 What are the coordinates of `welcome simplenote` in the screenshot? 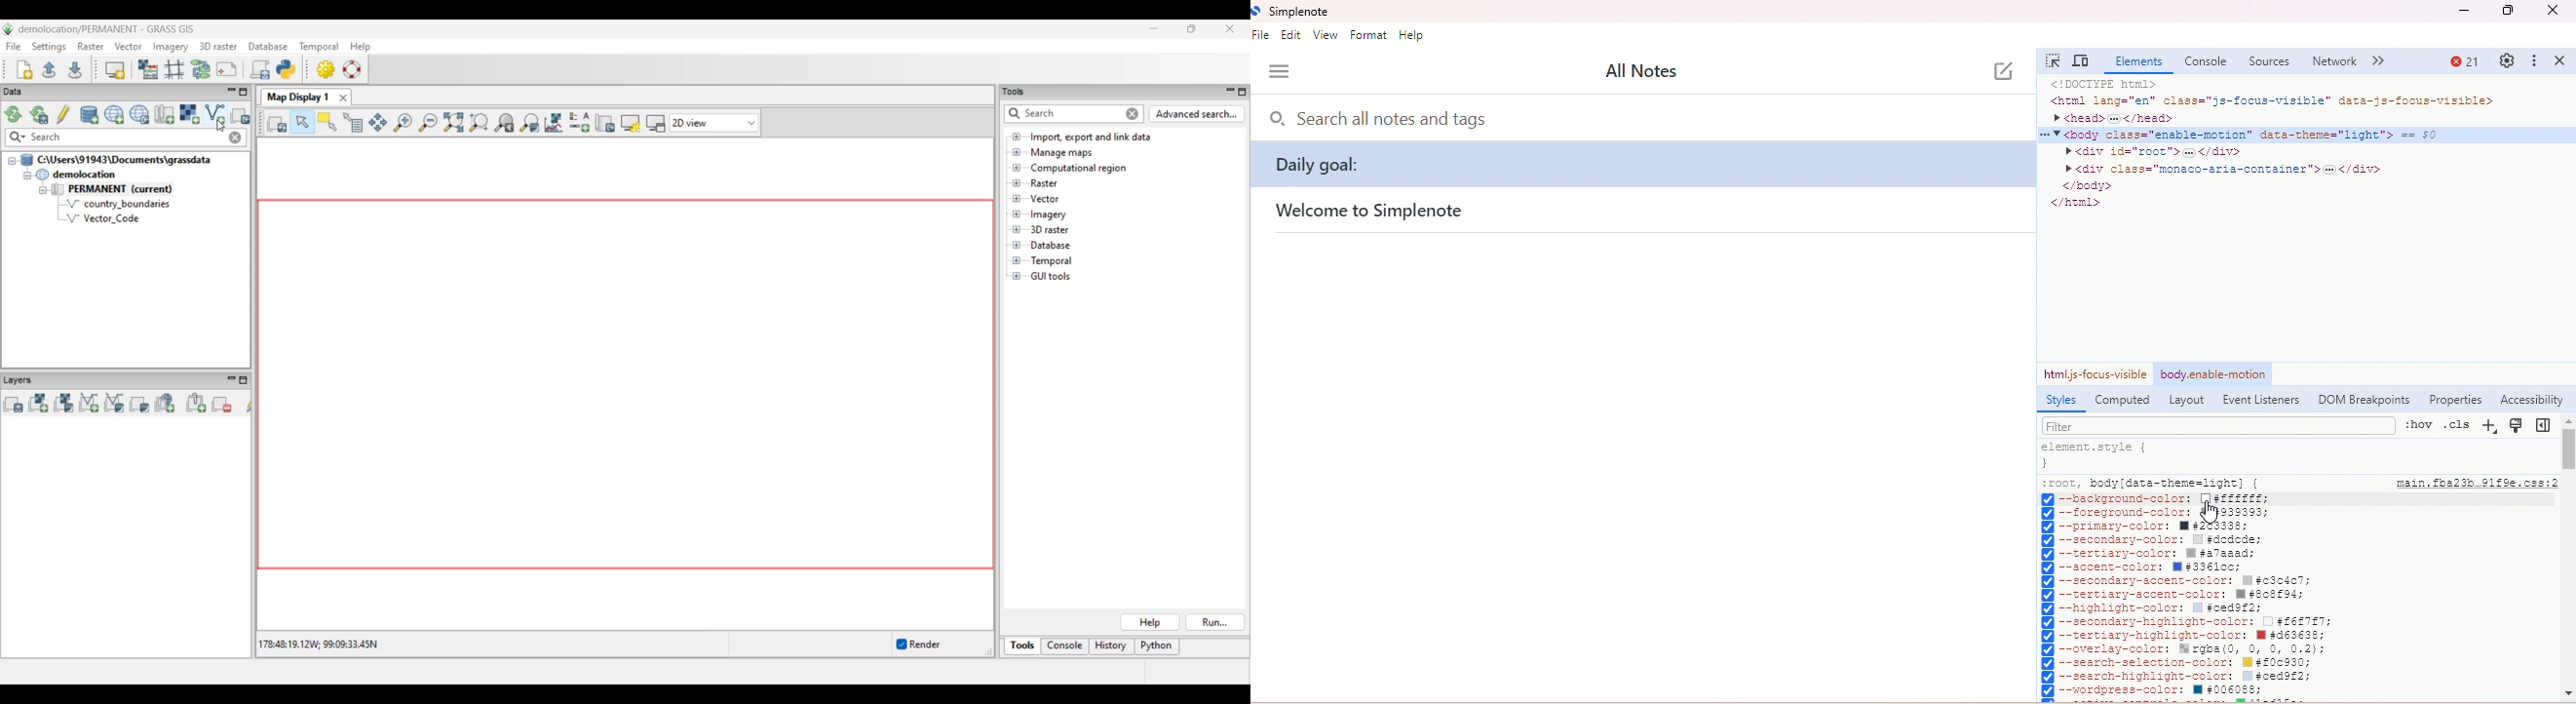 It's located at (1371, 213).